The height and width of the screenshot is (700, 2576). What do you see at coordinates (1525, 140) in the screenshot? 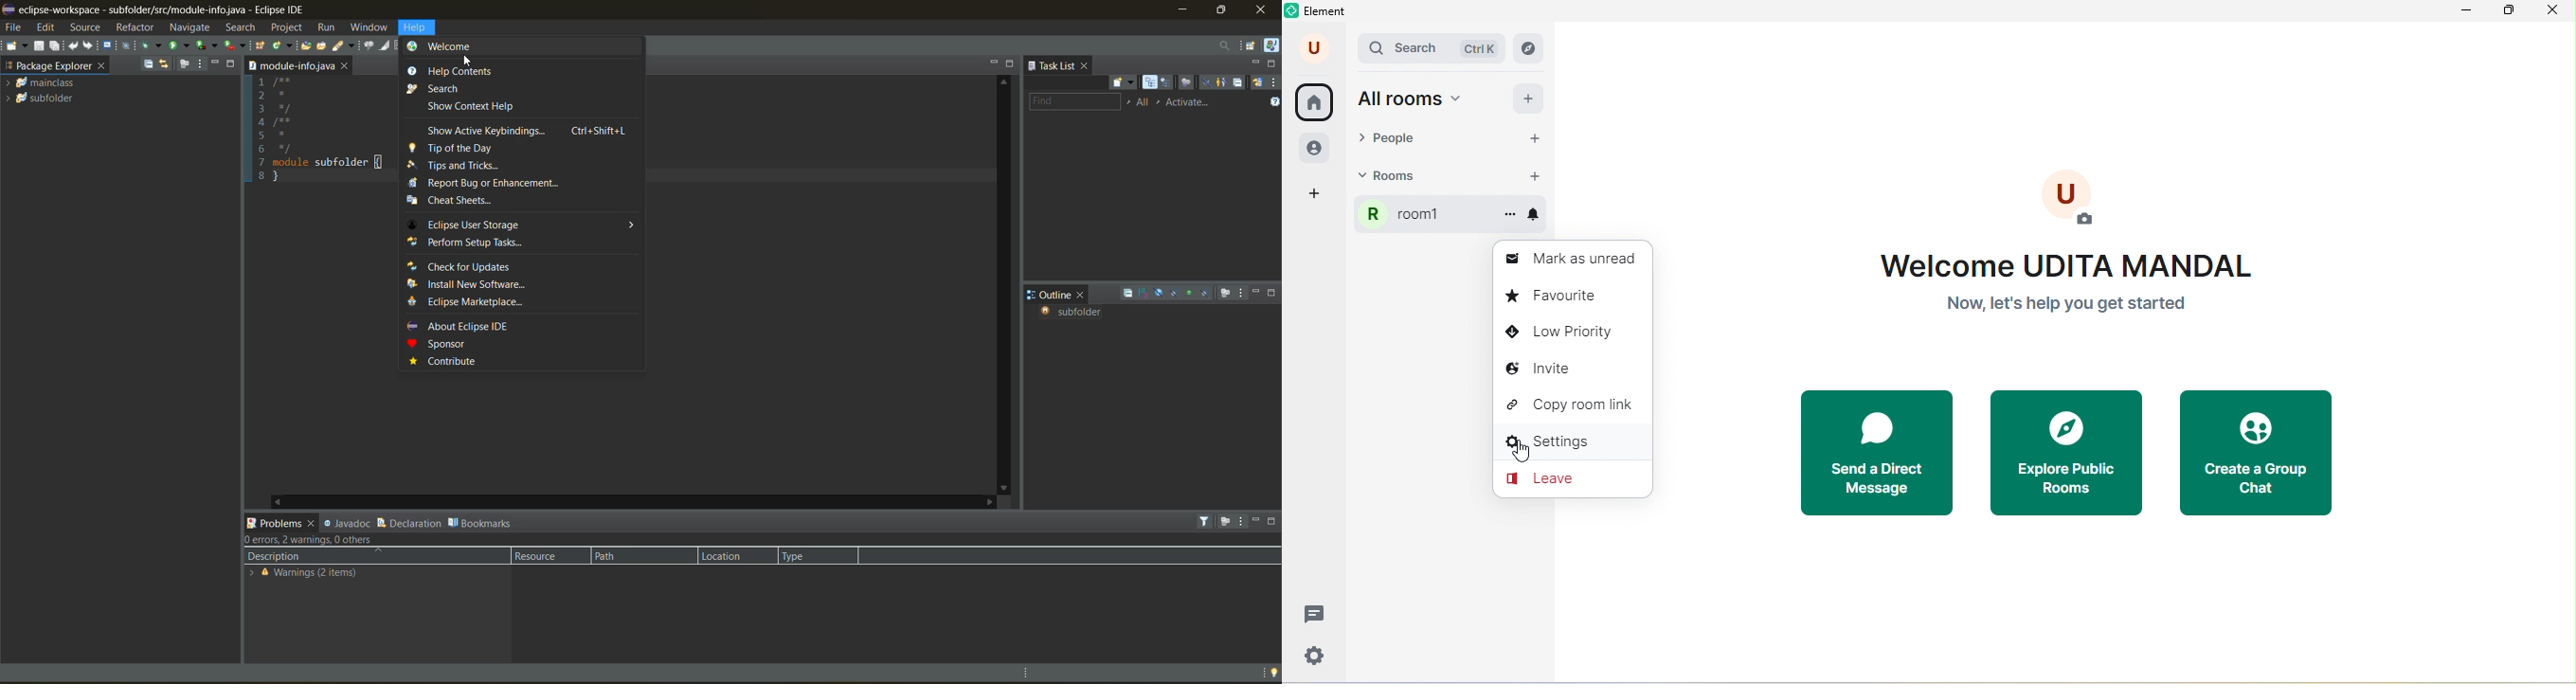
I see `start chat` at bounding box center [1525, 140].